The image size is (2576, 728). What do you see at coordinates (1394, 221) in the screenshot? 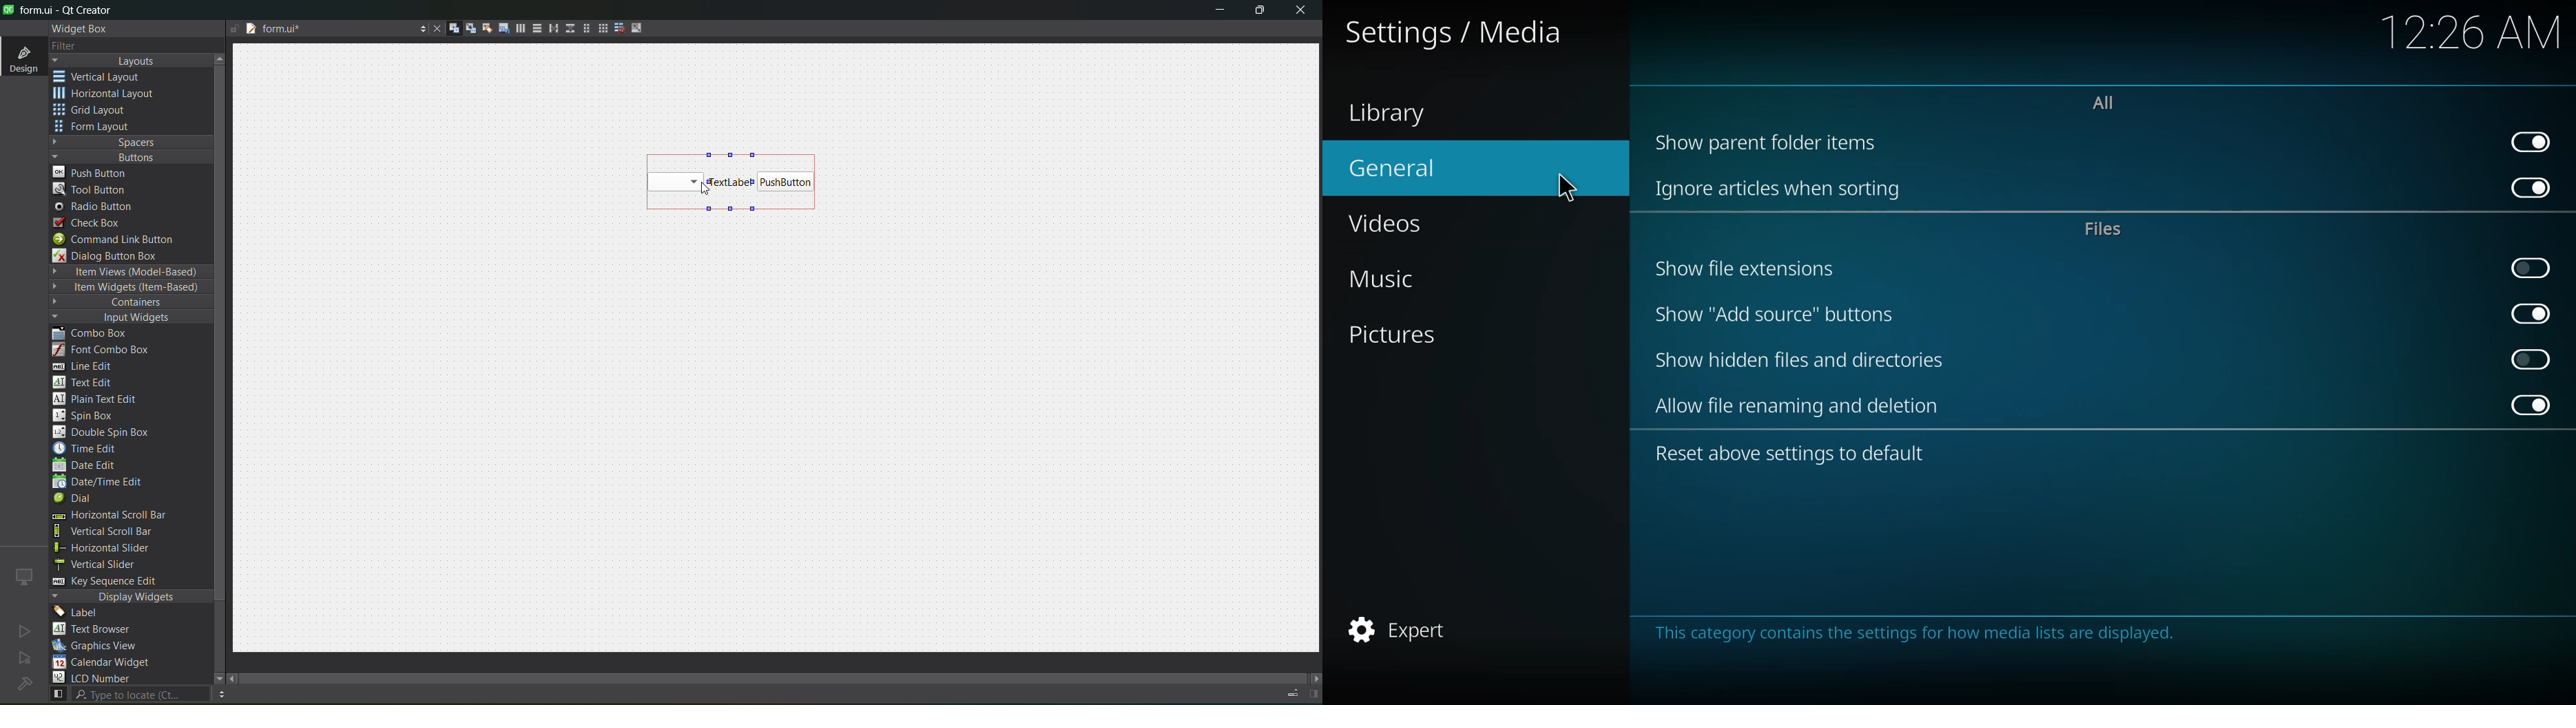
I see `videos` at bounding box center [1394, 221].